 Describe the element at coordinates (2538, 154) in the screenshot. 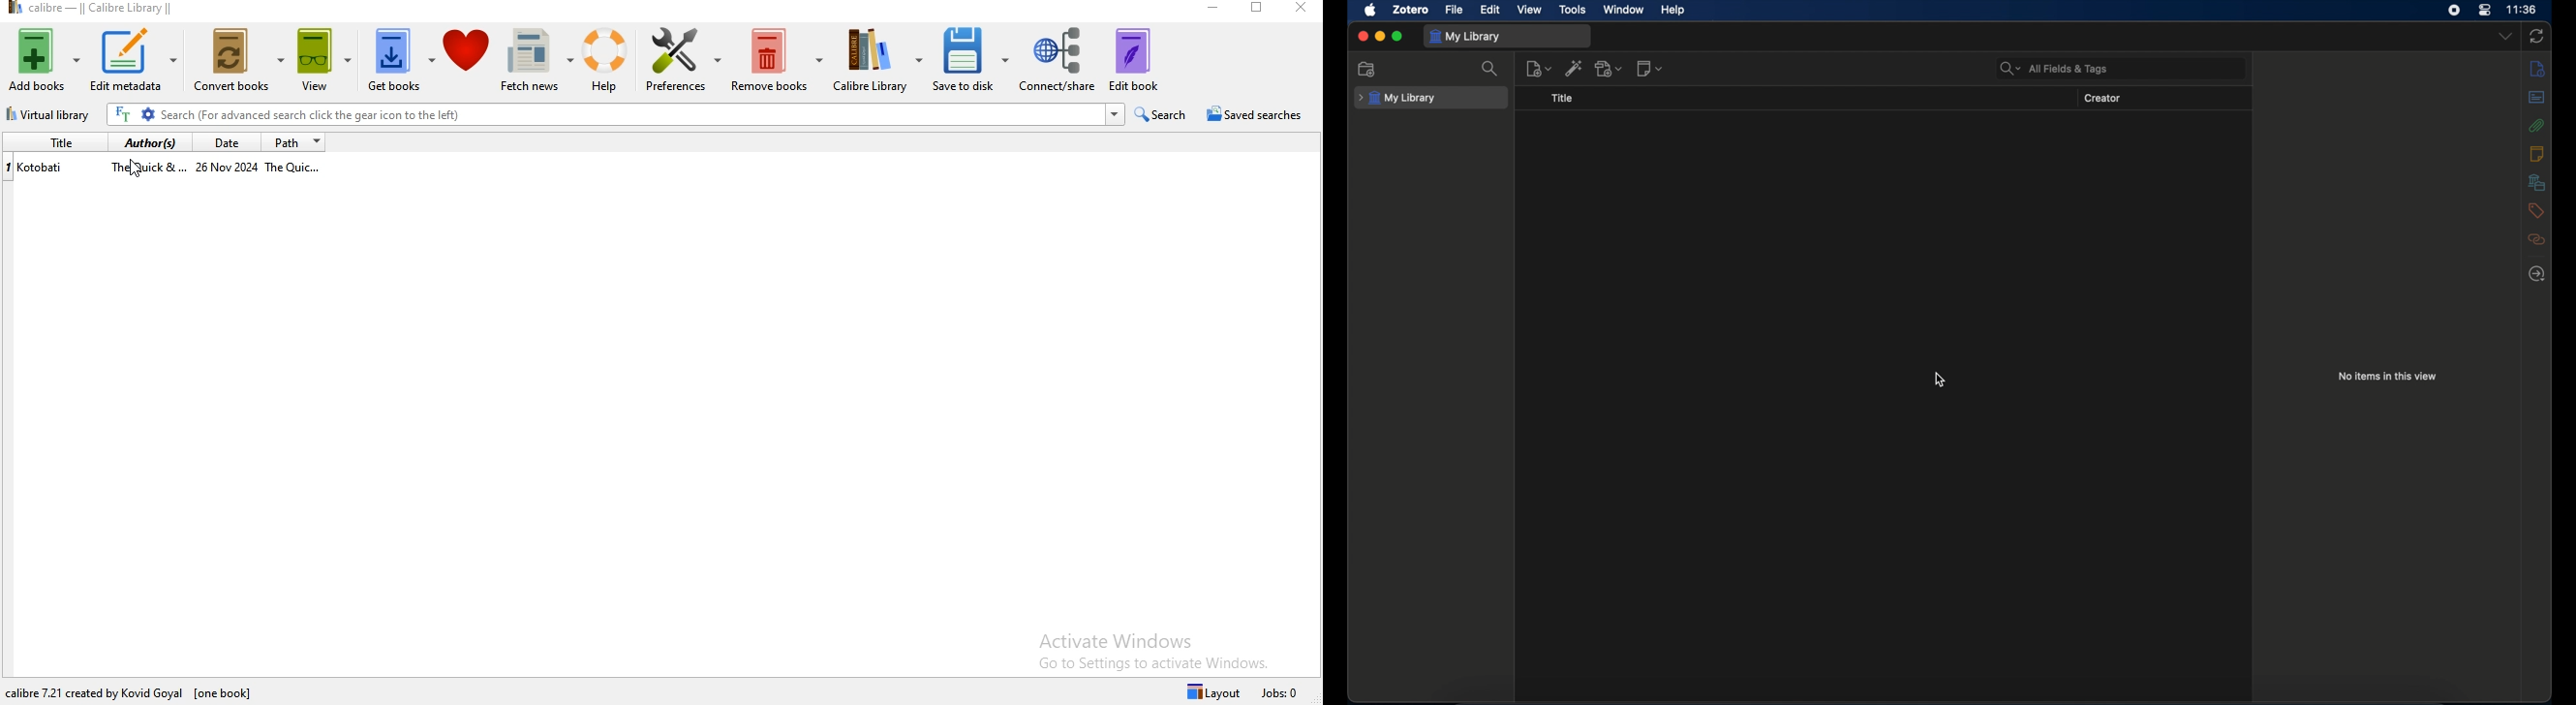

I see `notes` at that location.